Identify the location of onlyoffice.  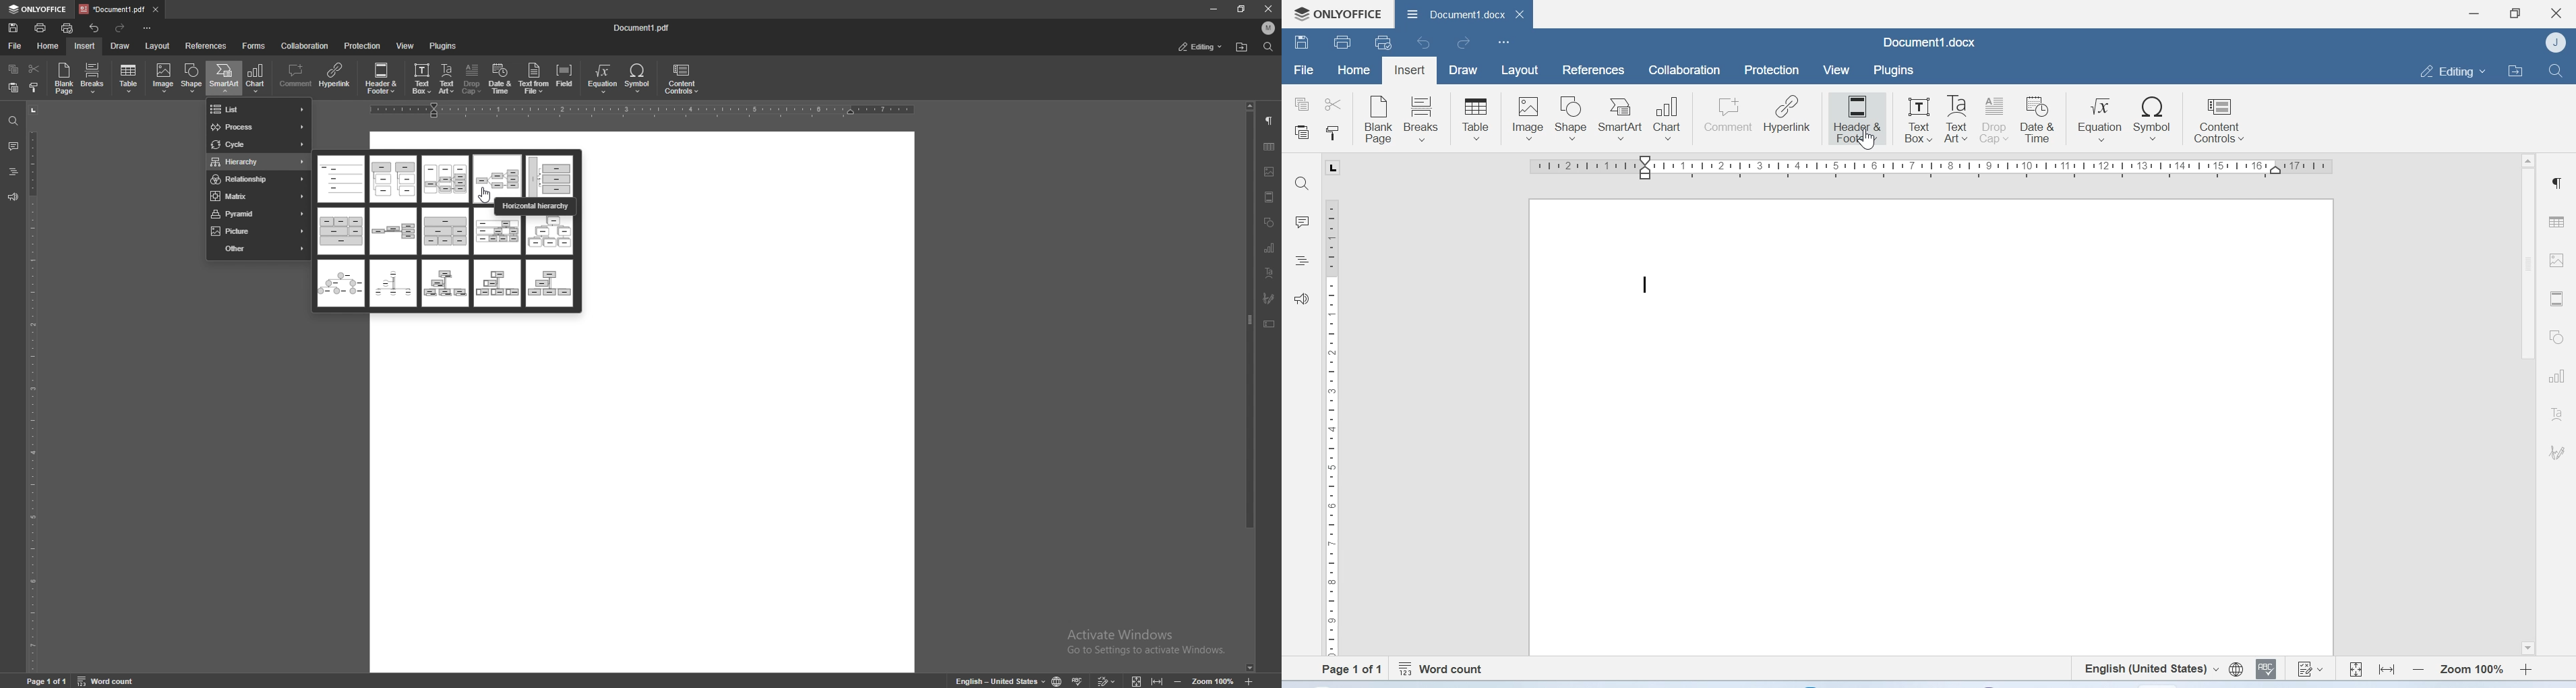
(37, 10).